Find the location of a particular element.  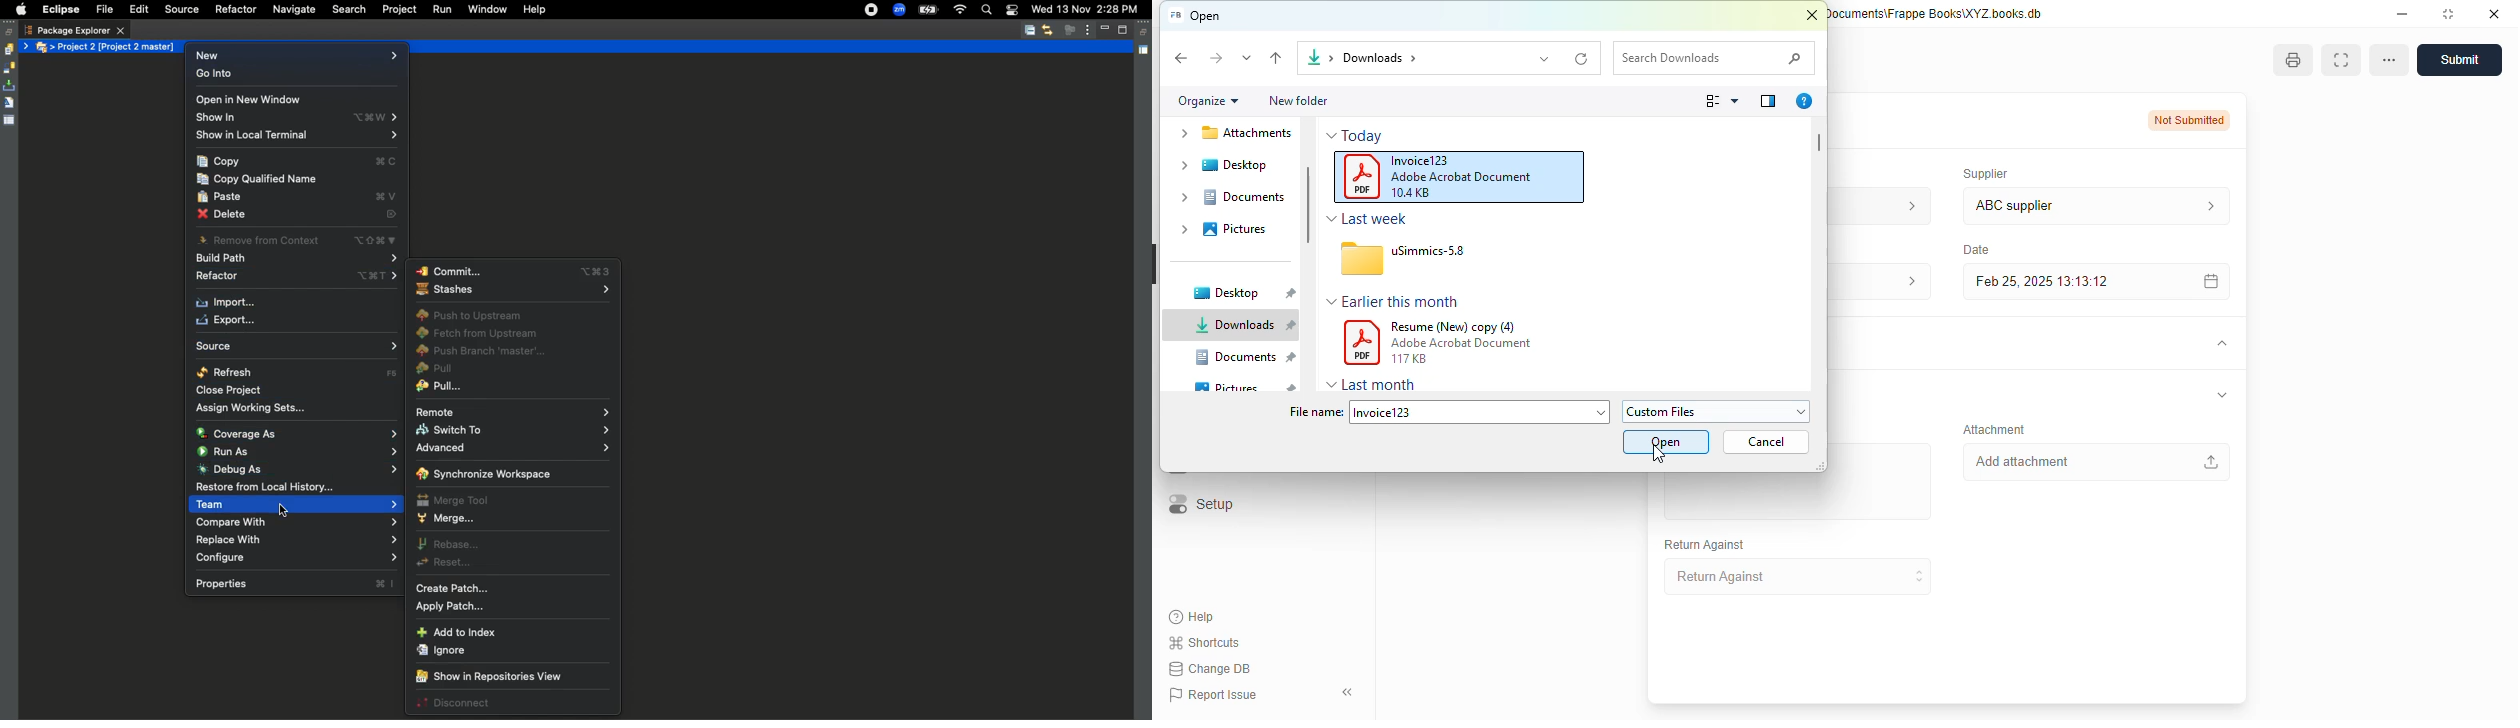

Zoom is located at coordinates (899, 10).